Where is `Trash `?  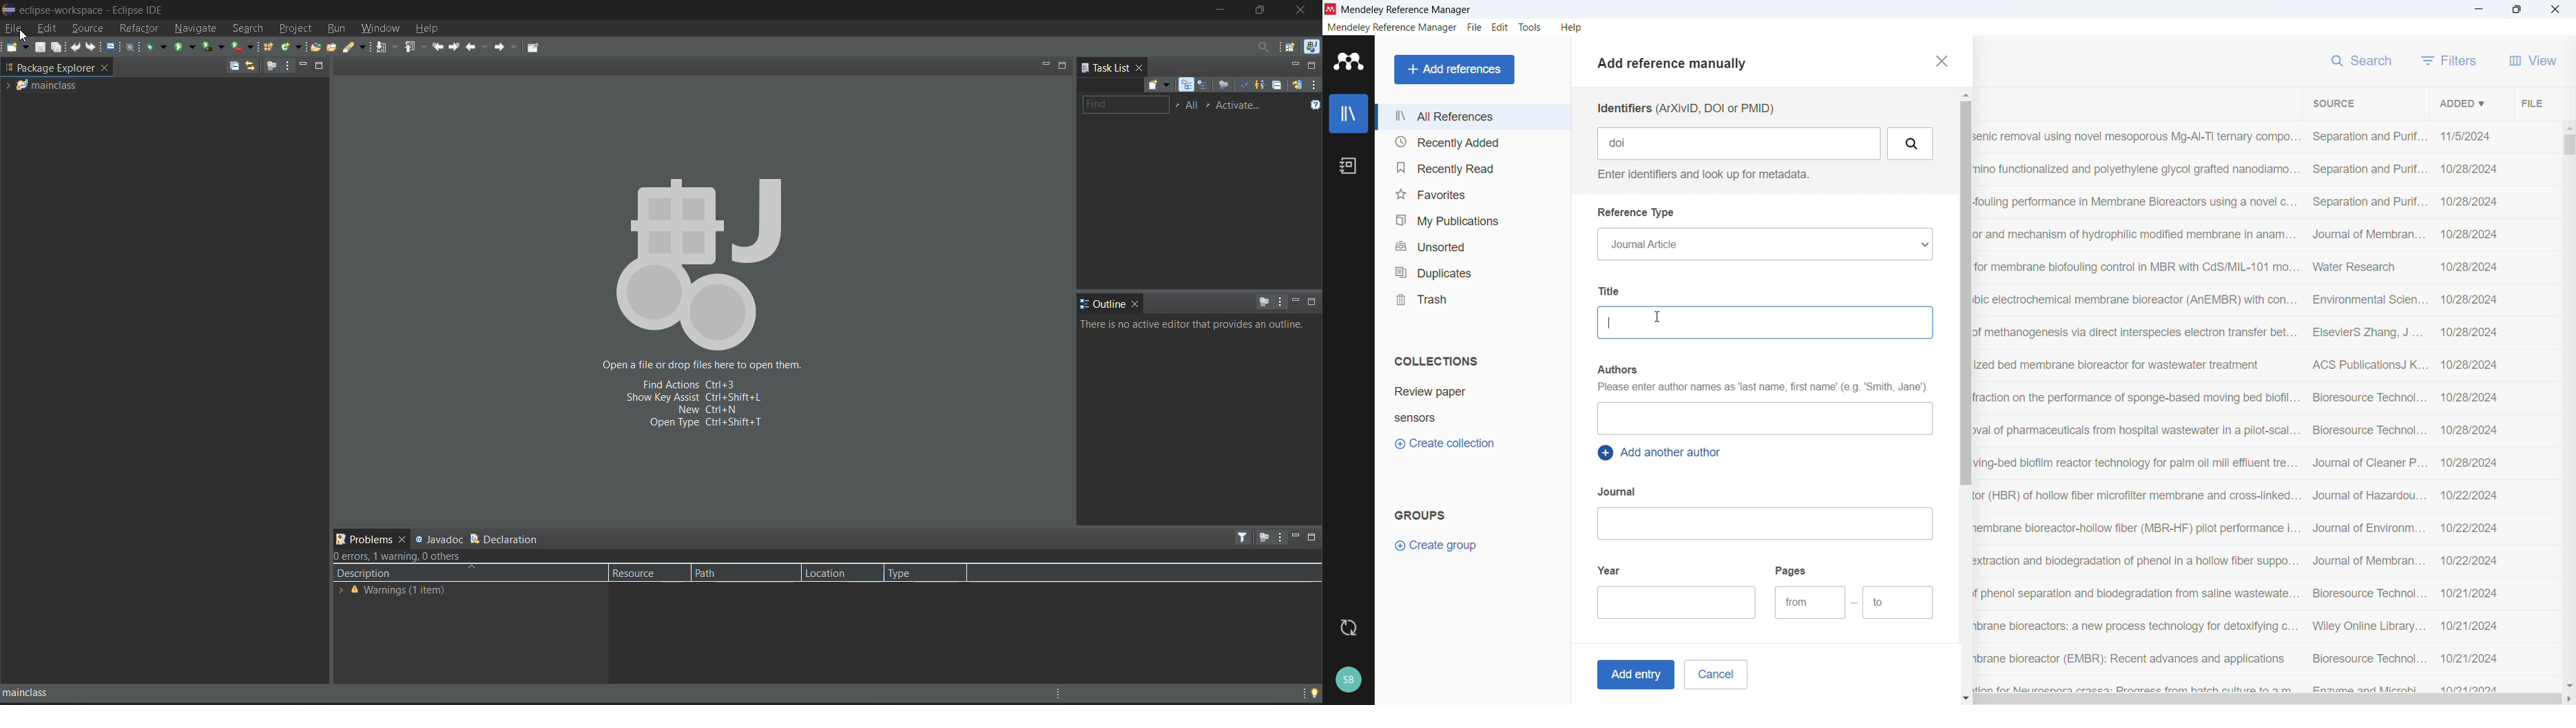
Trash  is located at coordinates (1471, 298).